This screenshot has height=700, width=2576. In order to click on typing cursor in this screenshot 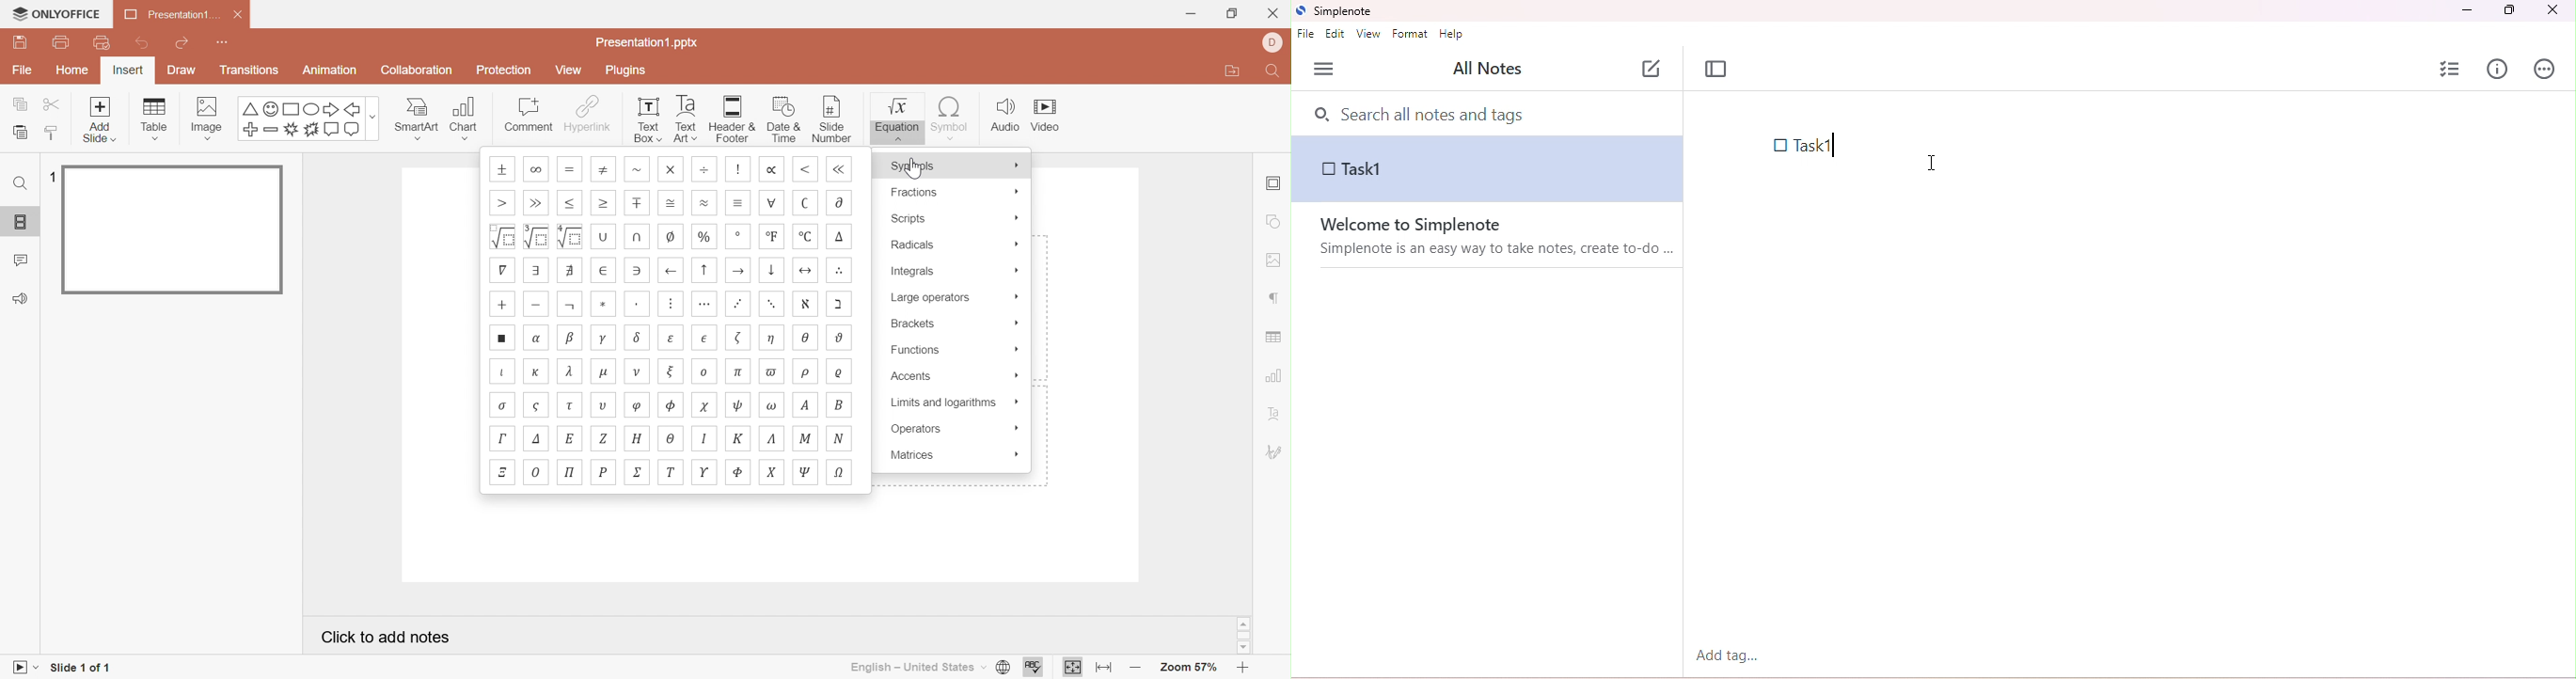, I will do `click(1931, 160)`.